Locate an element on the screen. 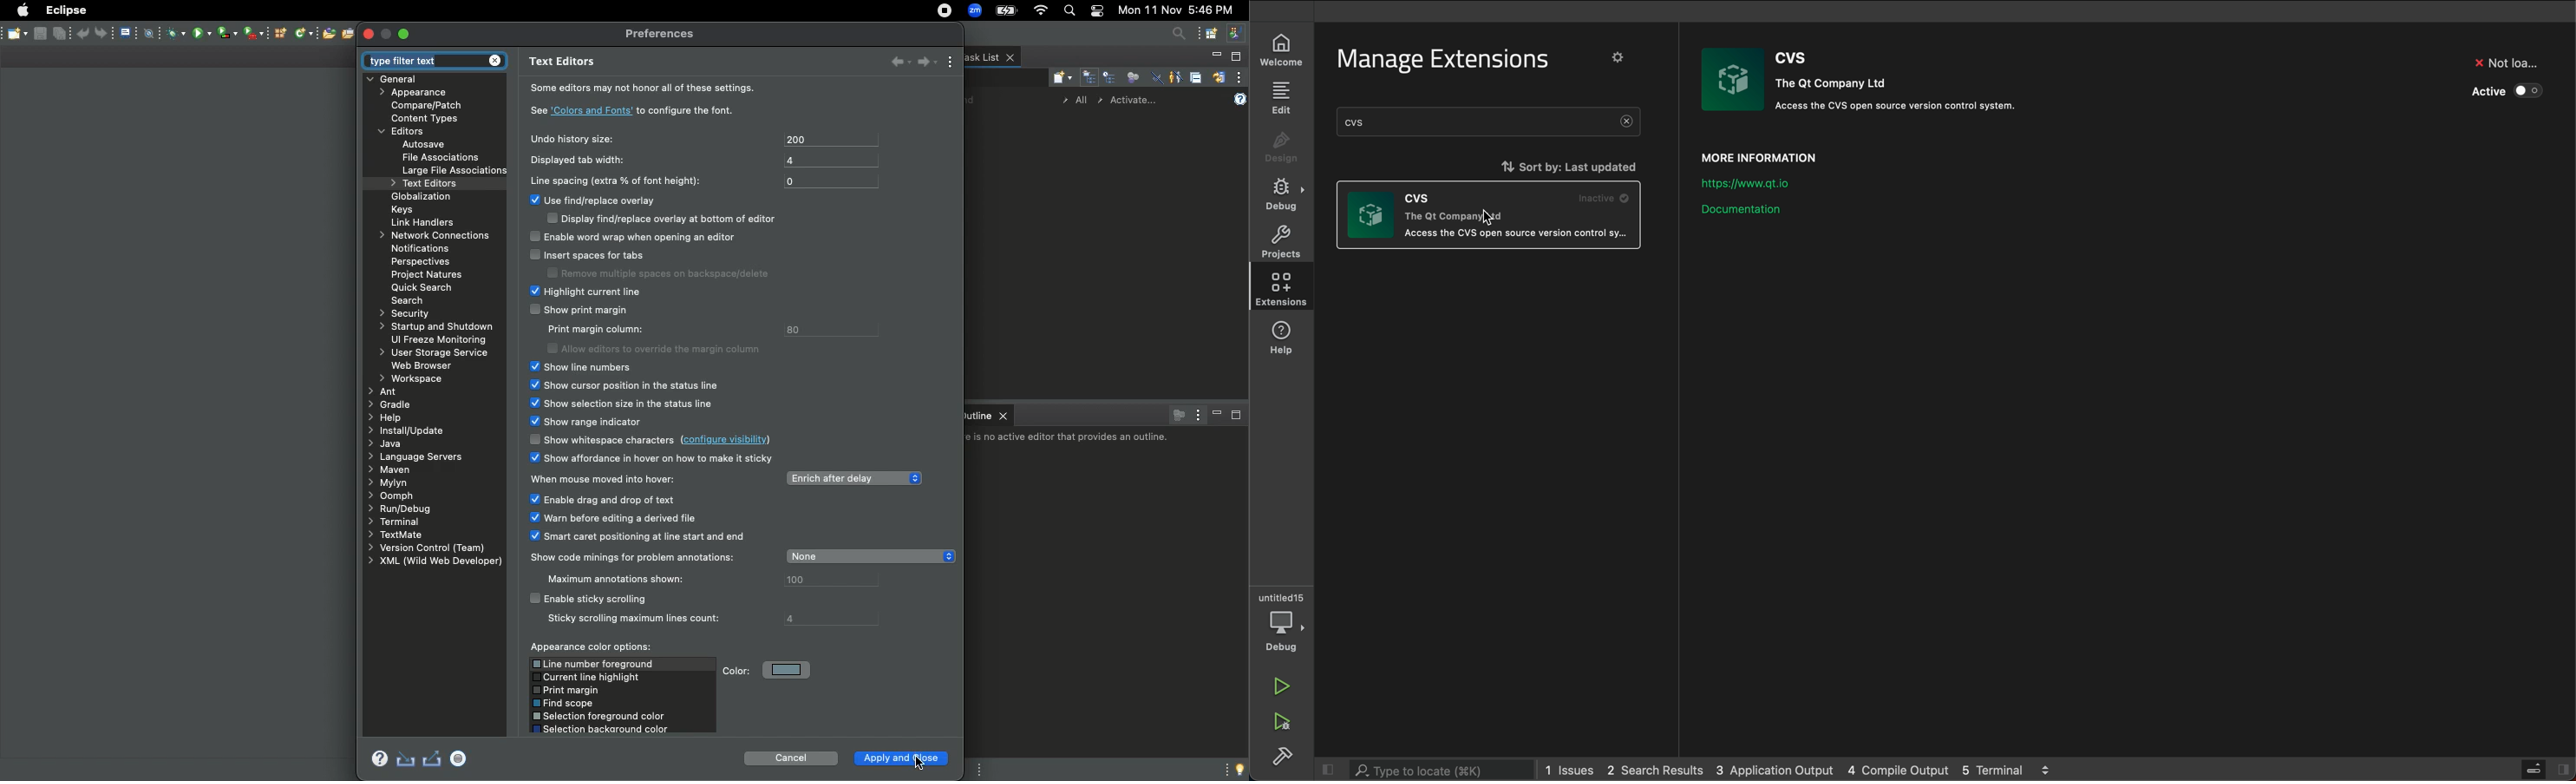 The image size is (2576, 784). settings is located at coordinates (1619, 57).